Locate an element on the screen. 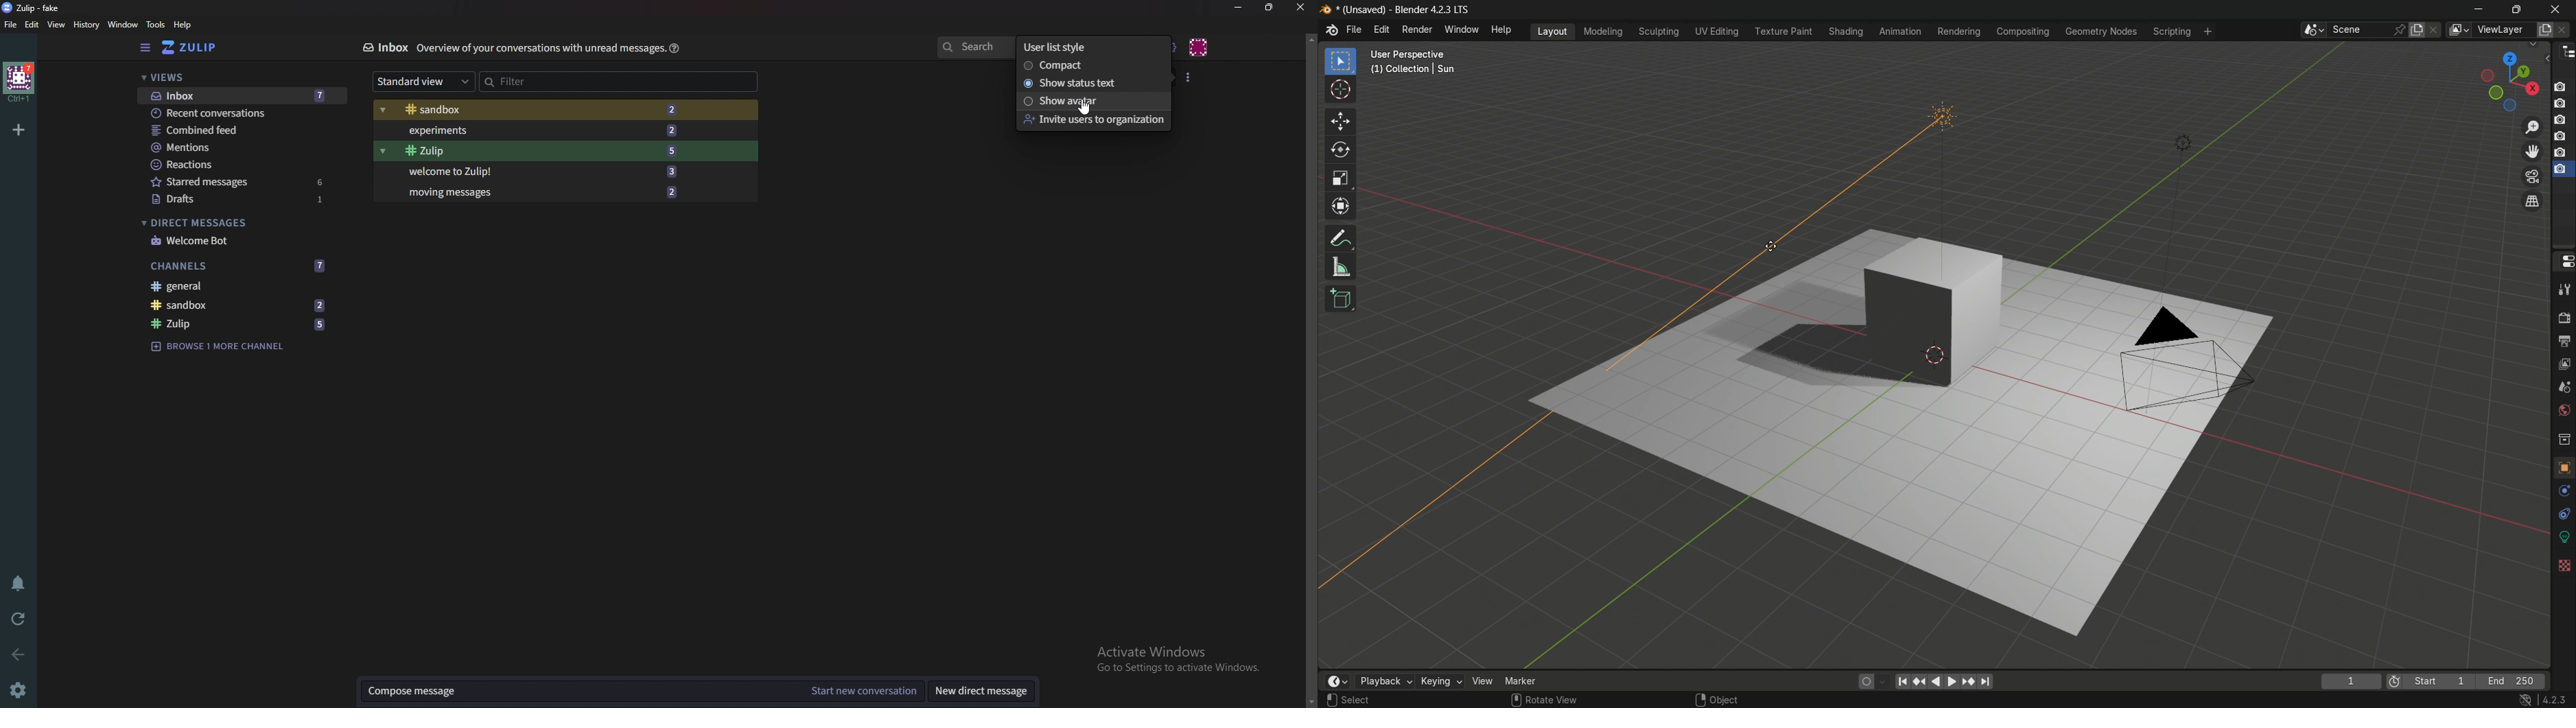 The width and height of the screenshot is (2576, 728). mouse scroll is located at coordinates (1514, 699).